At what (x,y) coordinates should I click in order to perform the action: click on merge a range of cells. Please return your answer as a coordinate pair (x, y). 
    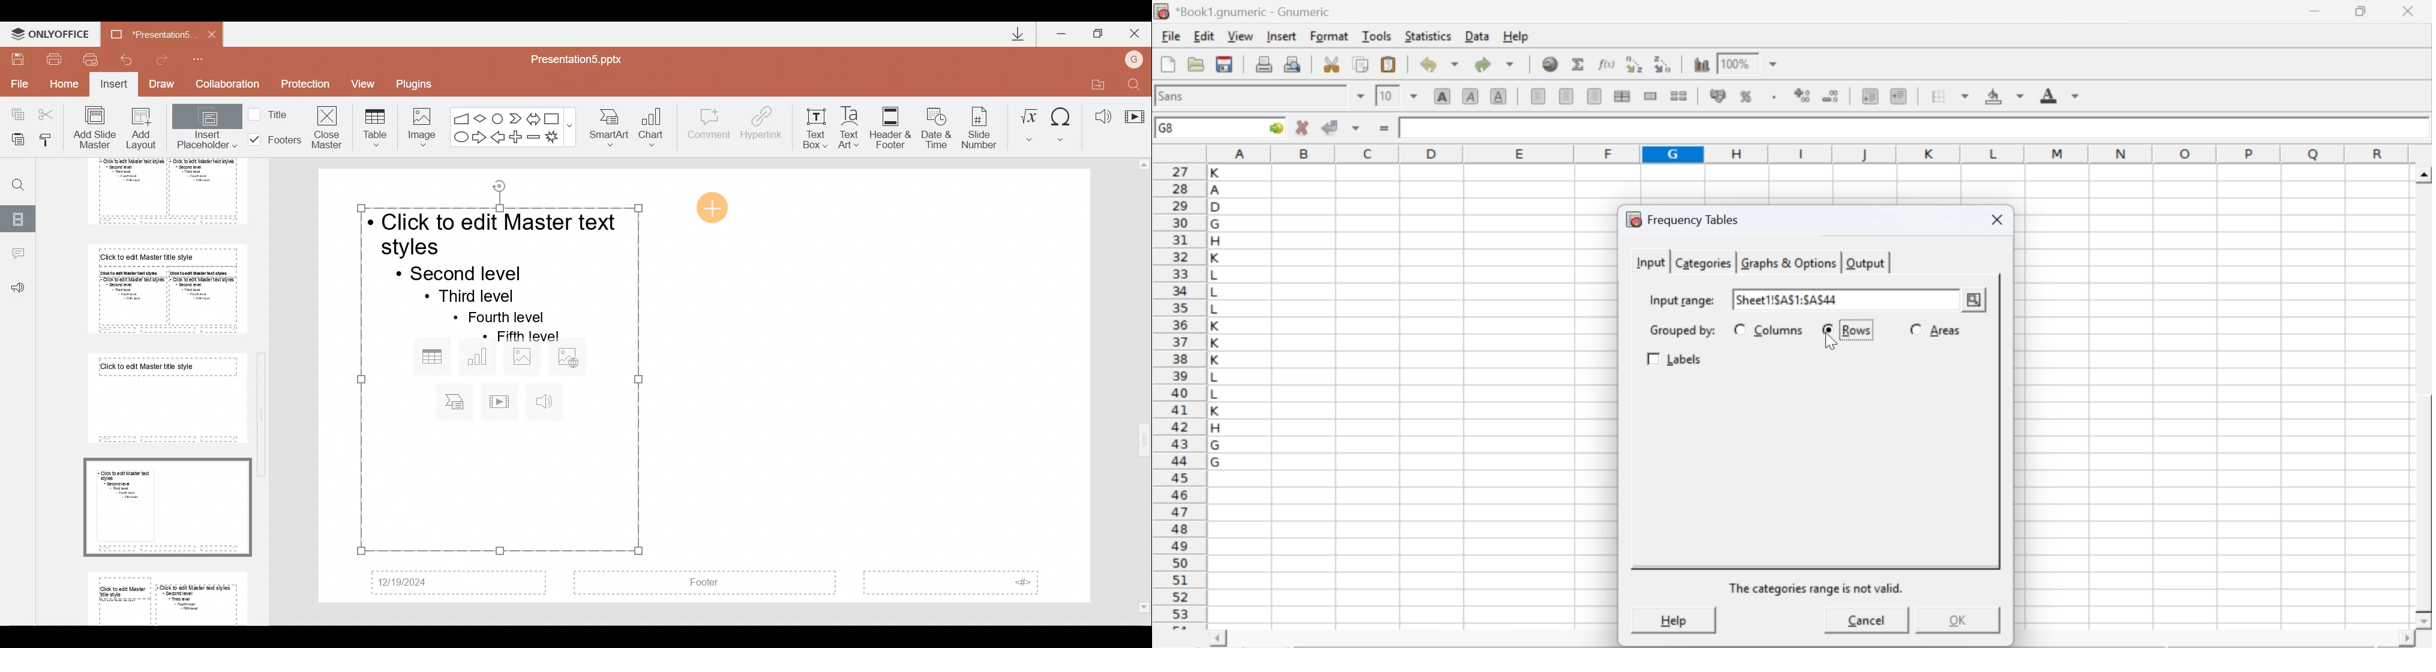
    Looking at the image, I should click on (1651, 96).